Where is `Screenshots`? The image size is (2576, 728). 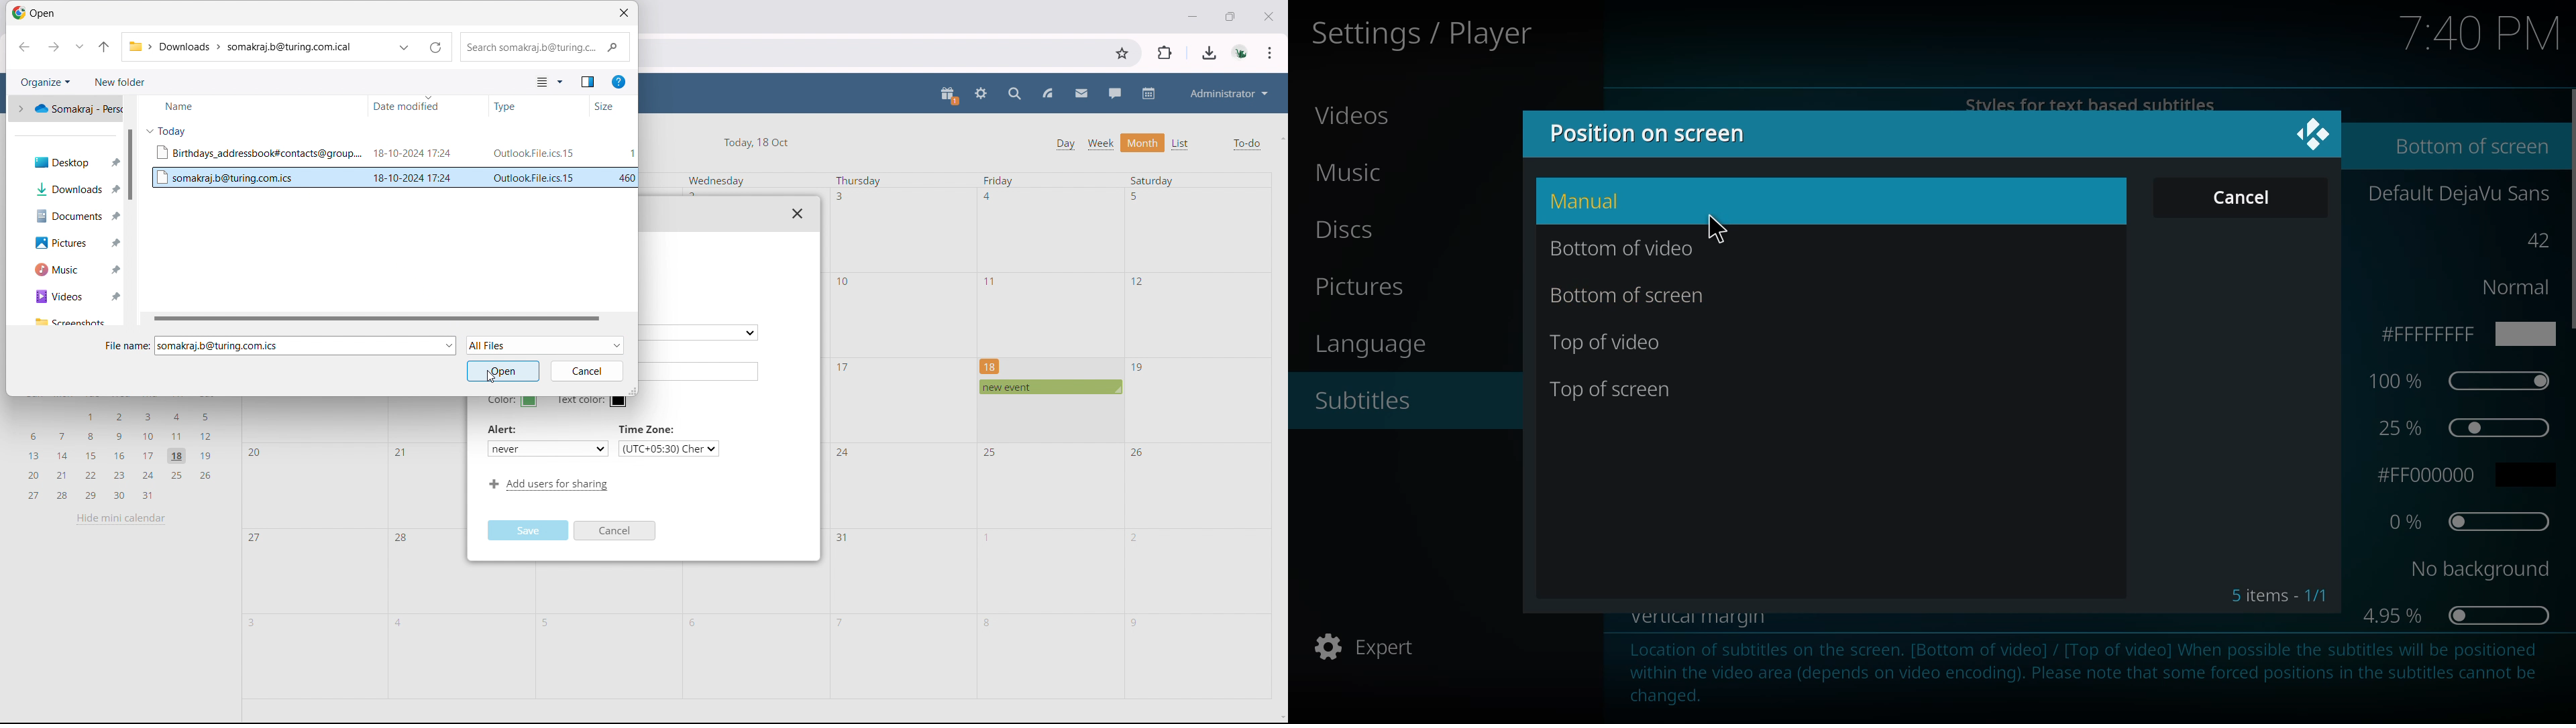 Screenshots is located at coordinates (70, 321).